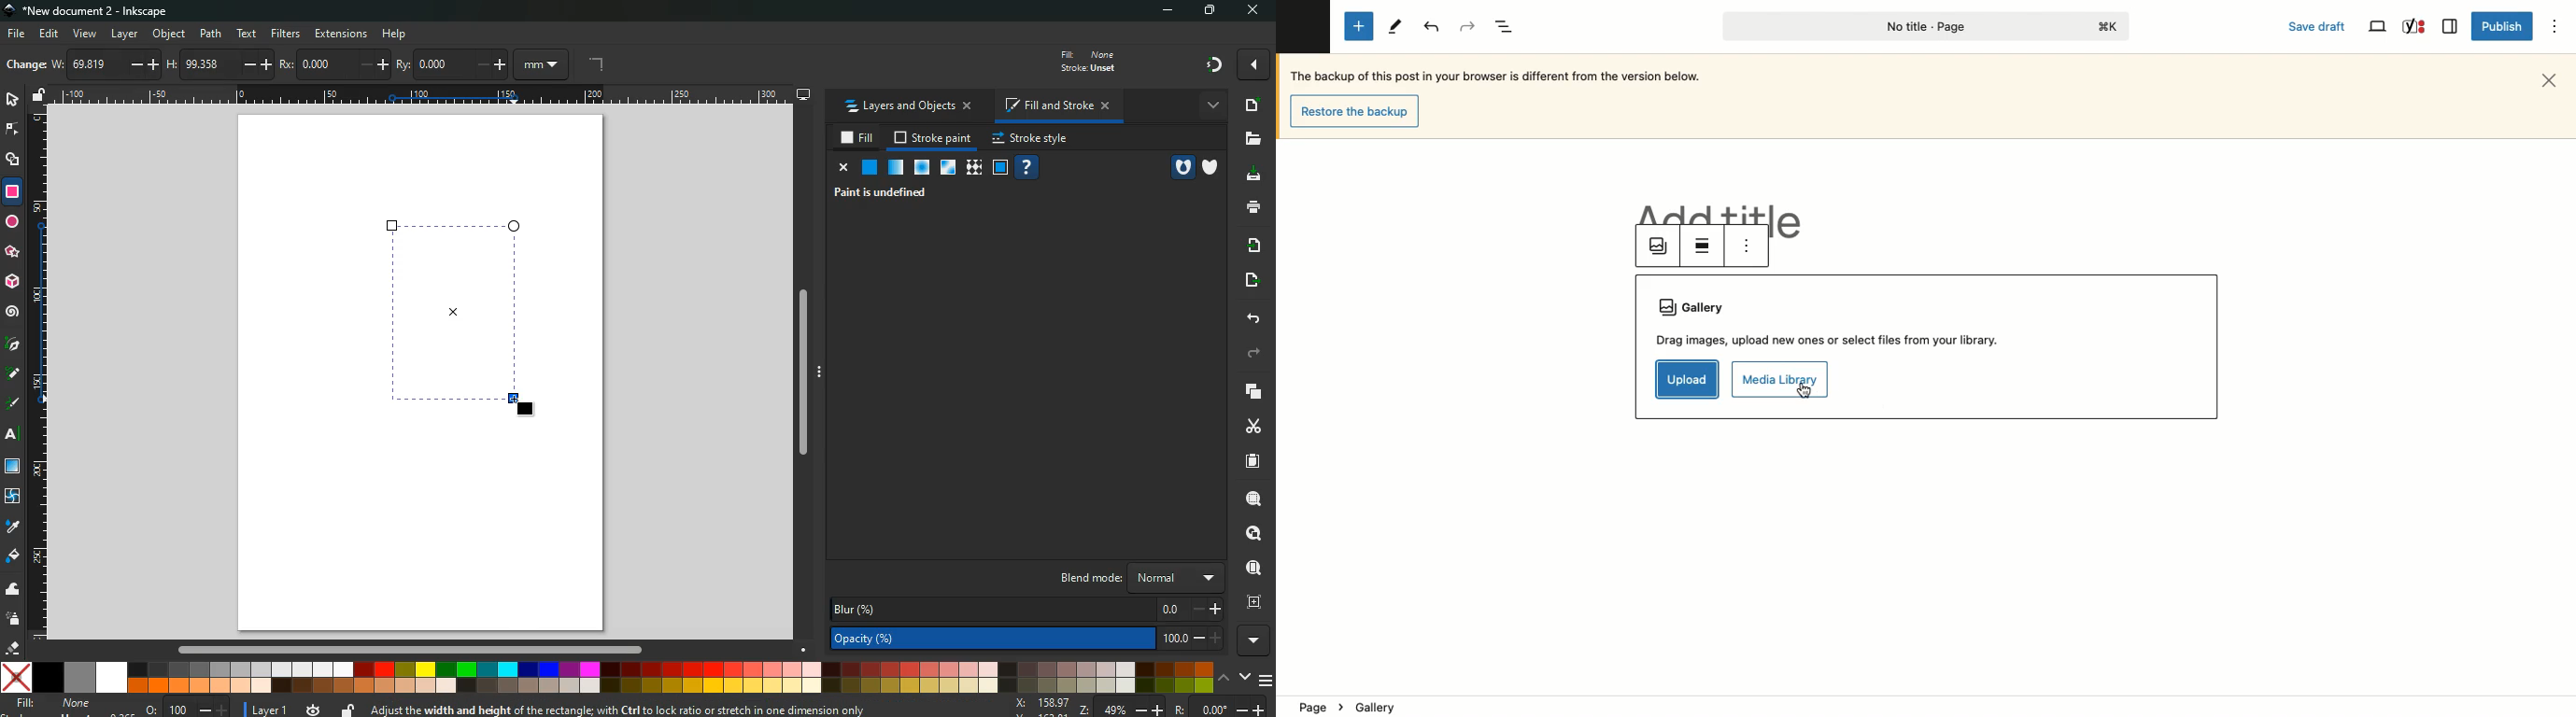 The height and width of the screenshot is (728, 2576). Describe the element at coordinates (14, 313) in the screenshot. I see `spiral` at that location.